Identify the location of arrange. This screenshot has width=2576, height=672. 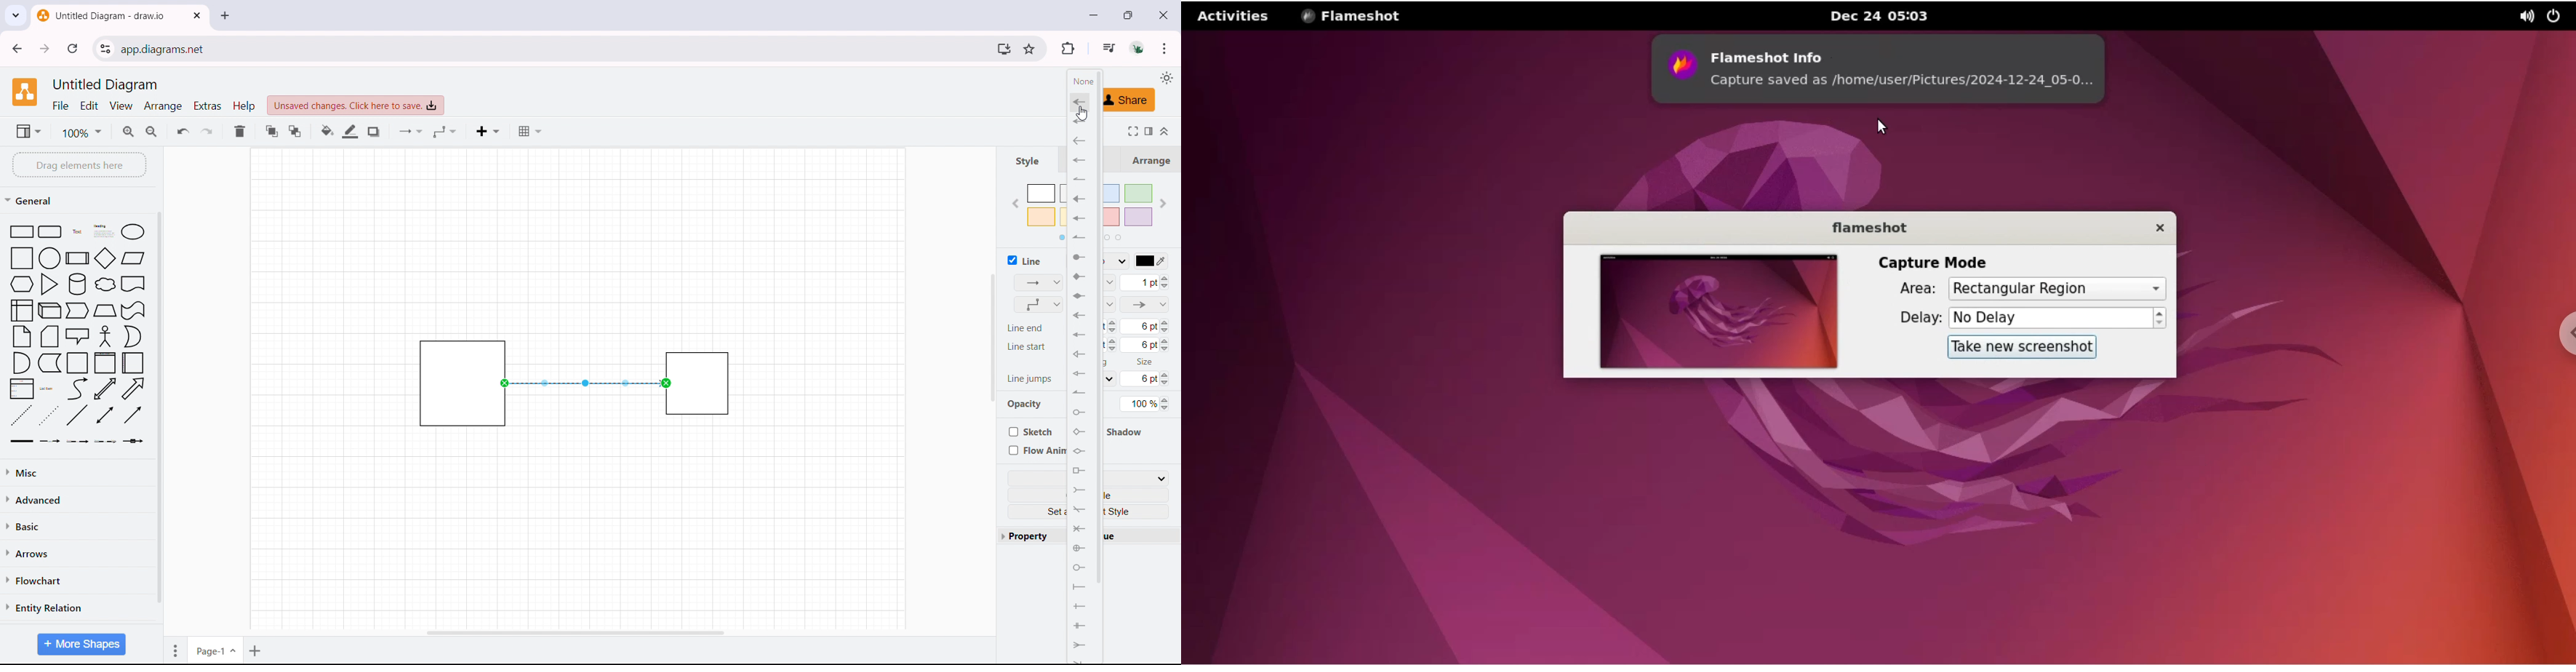
(1150, 159).